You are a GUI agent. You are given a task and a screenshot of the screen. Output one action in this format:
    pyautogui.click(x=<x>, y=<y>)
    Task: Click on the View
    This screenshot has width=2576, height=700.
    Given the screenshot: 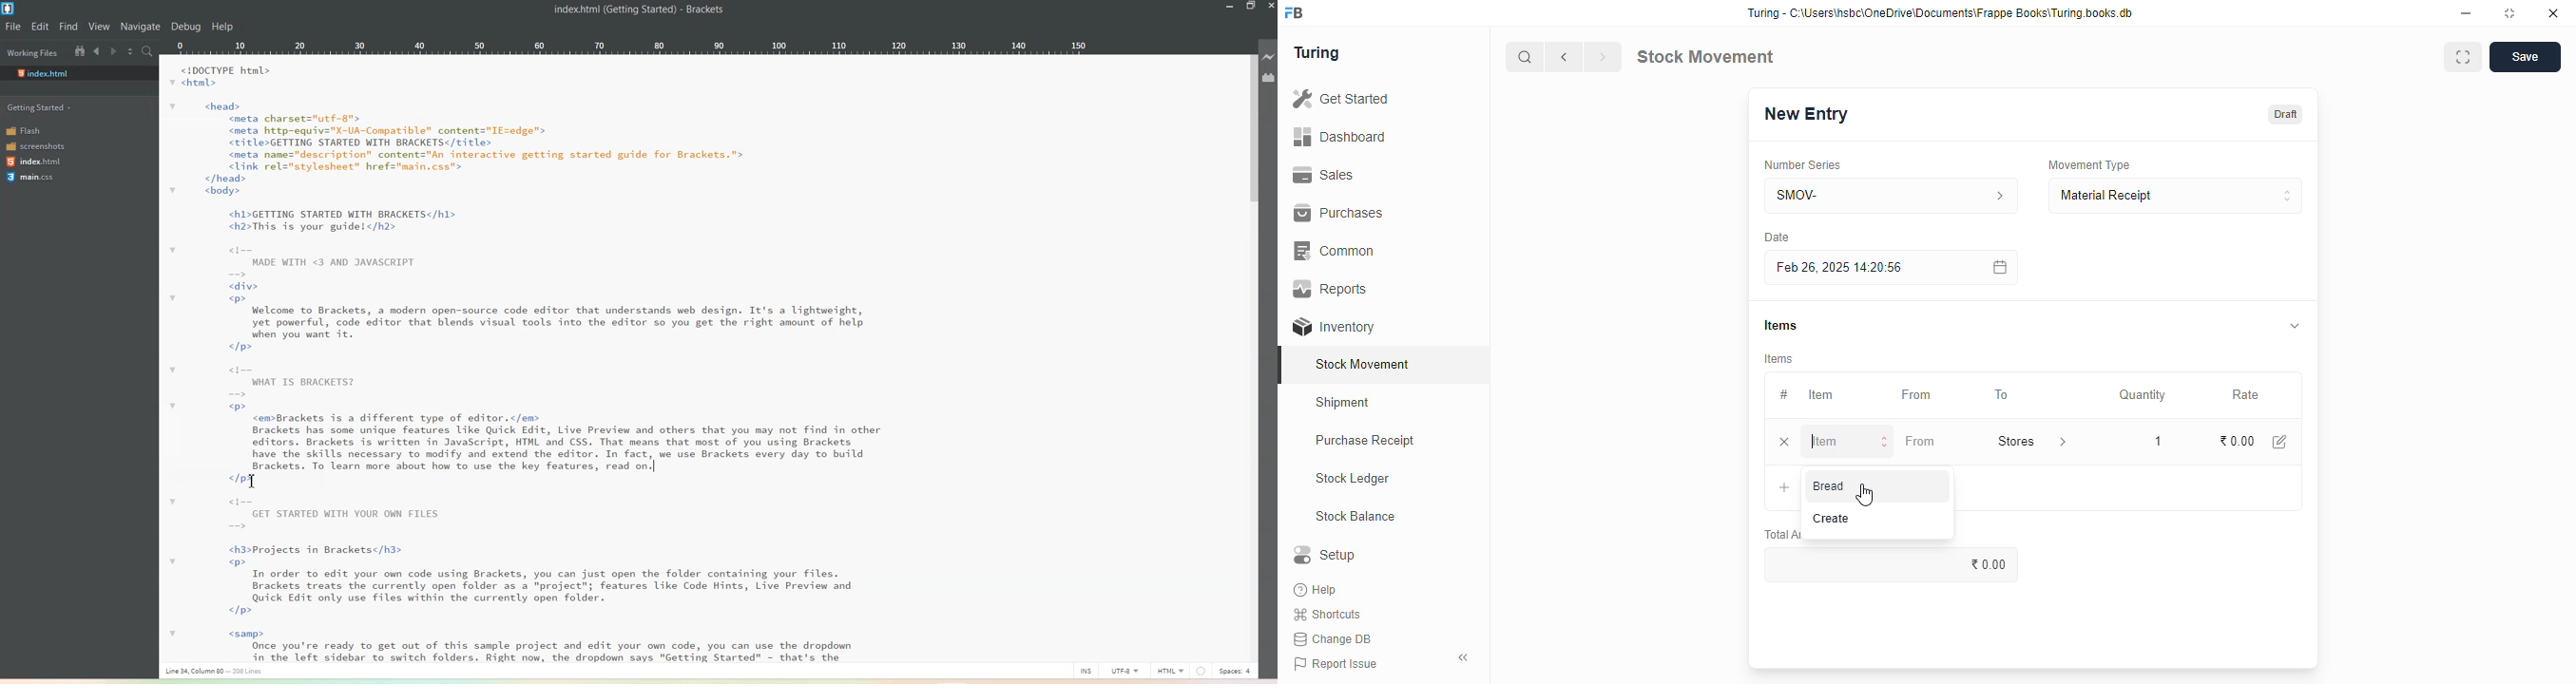 What is the action you would take?
    pyautogui.click(x=99, y=26)
    